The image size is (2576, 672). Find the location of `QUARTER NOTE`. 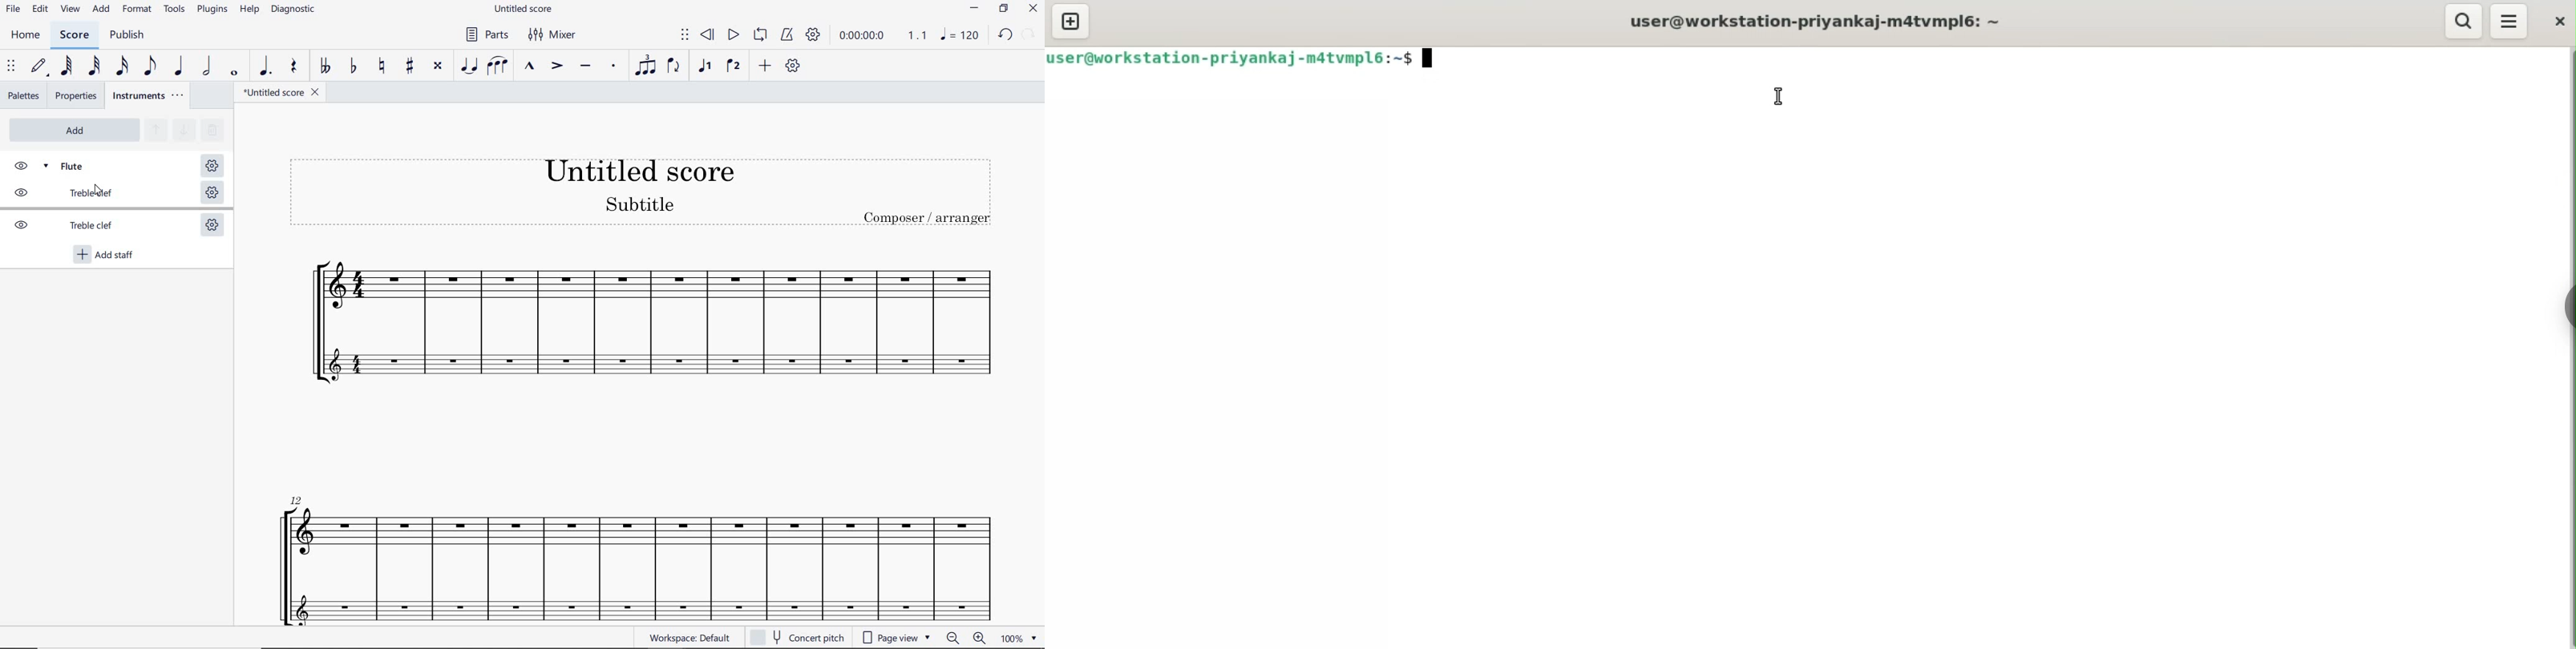

QUARTER NOTE is located at coordinates (179, 67).